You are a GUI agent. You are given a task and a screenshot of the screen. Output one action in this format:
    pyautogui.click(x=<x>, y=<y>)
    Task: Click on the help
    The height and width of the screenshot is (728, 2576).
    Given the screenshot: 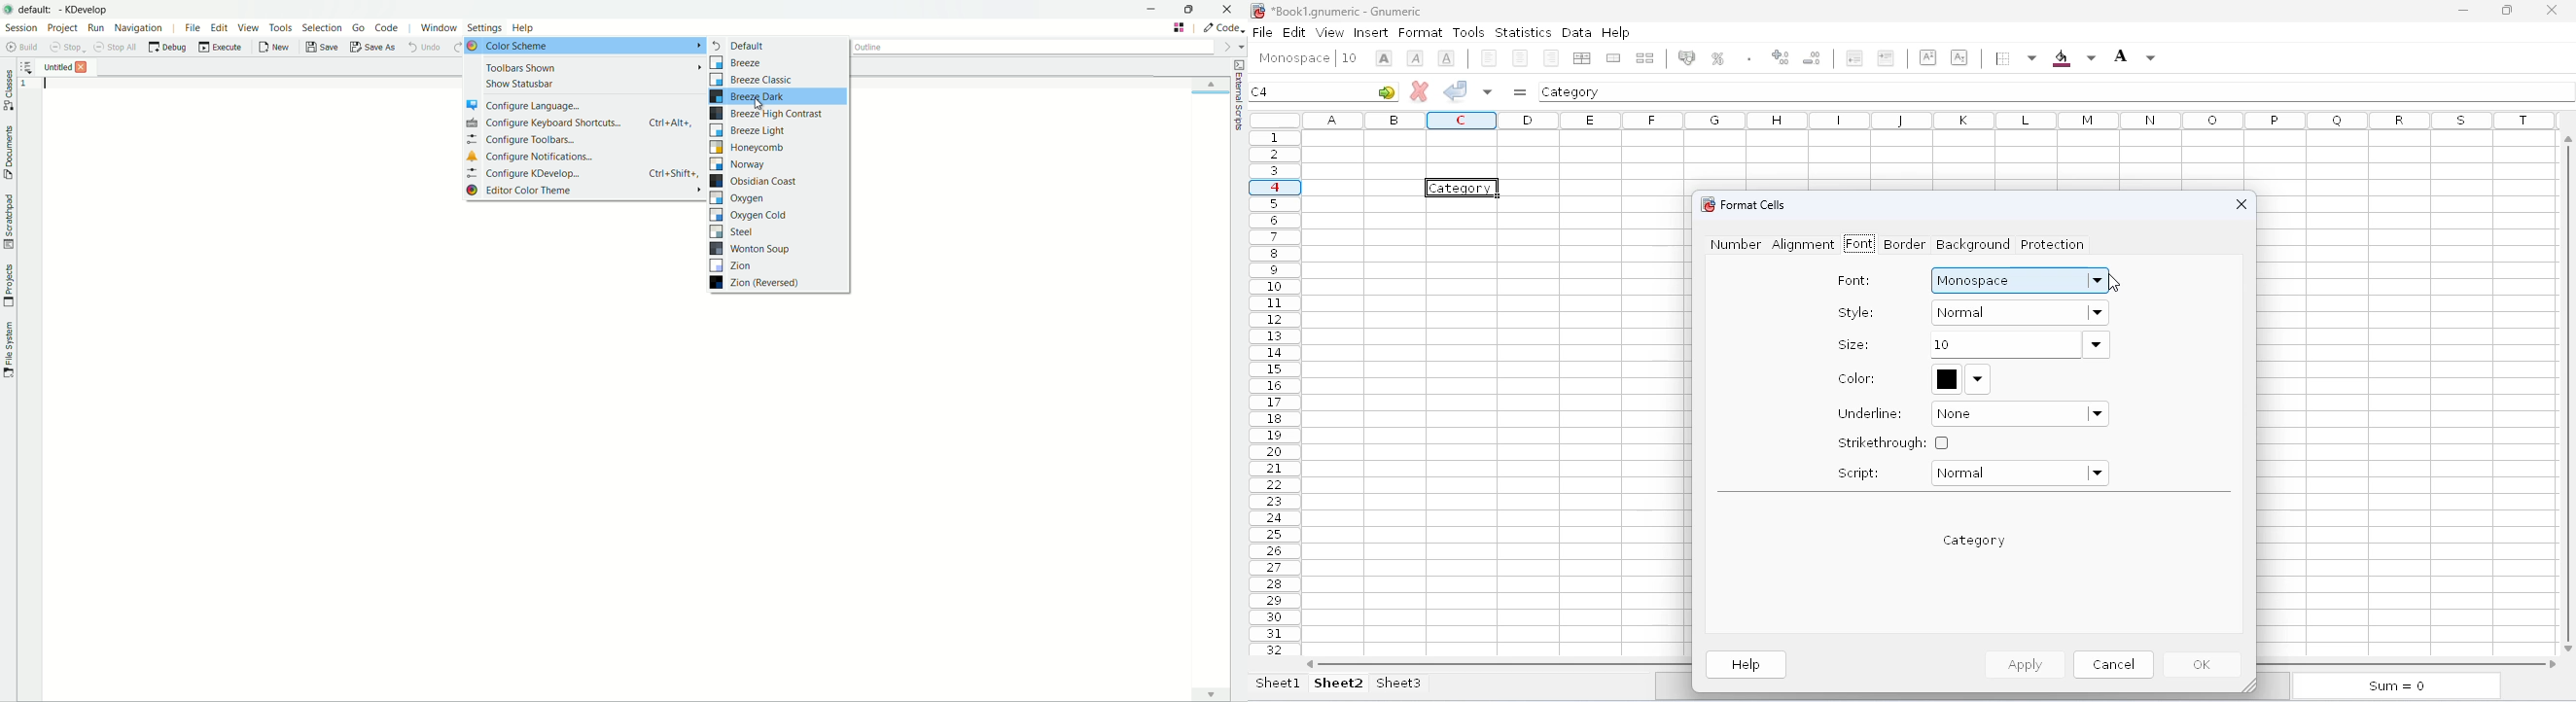 What is the action you would take?
    pyautogui.click(x=1615, y=31)
    